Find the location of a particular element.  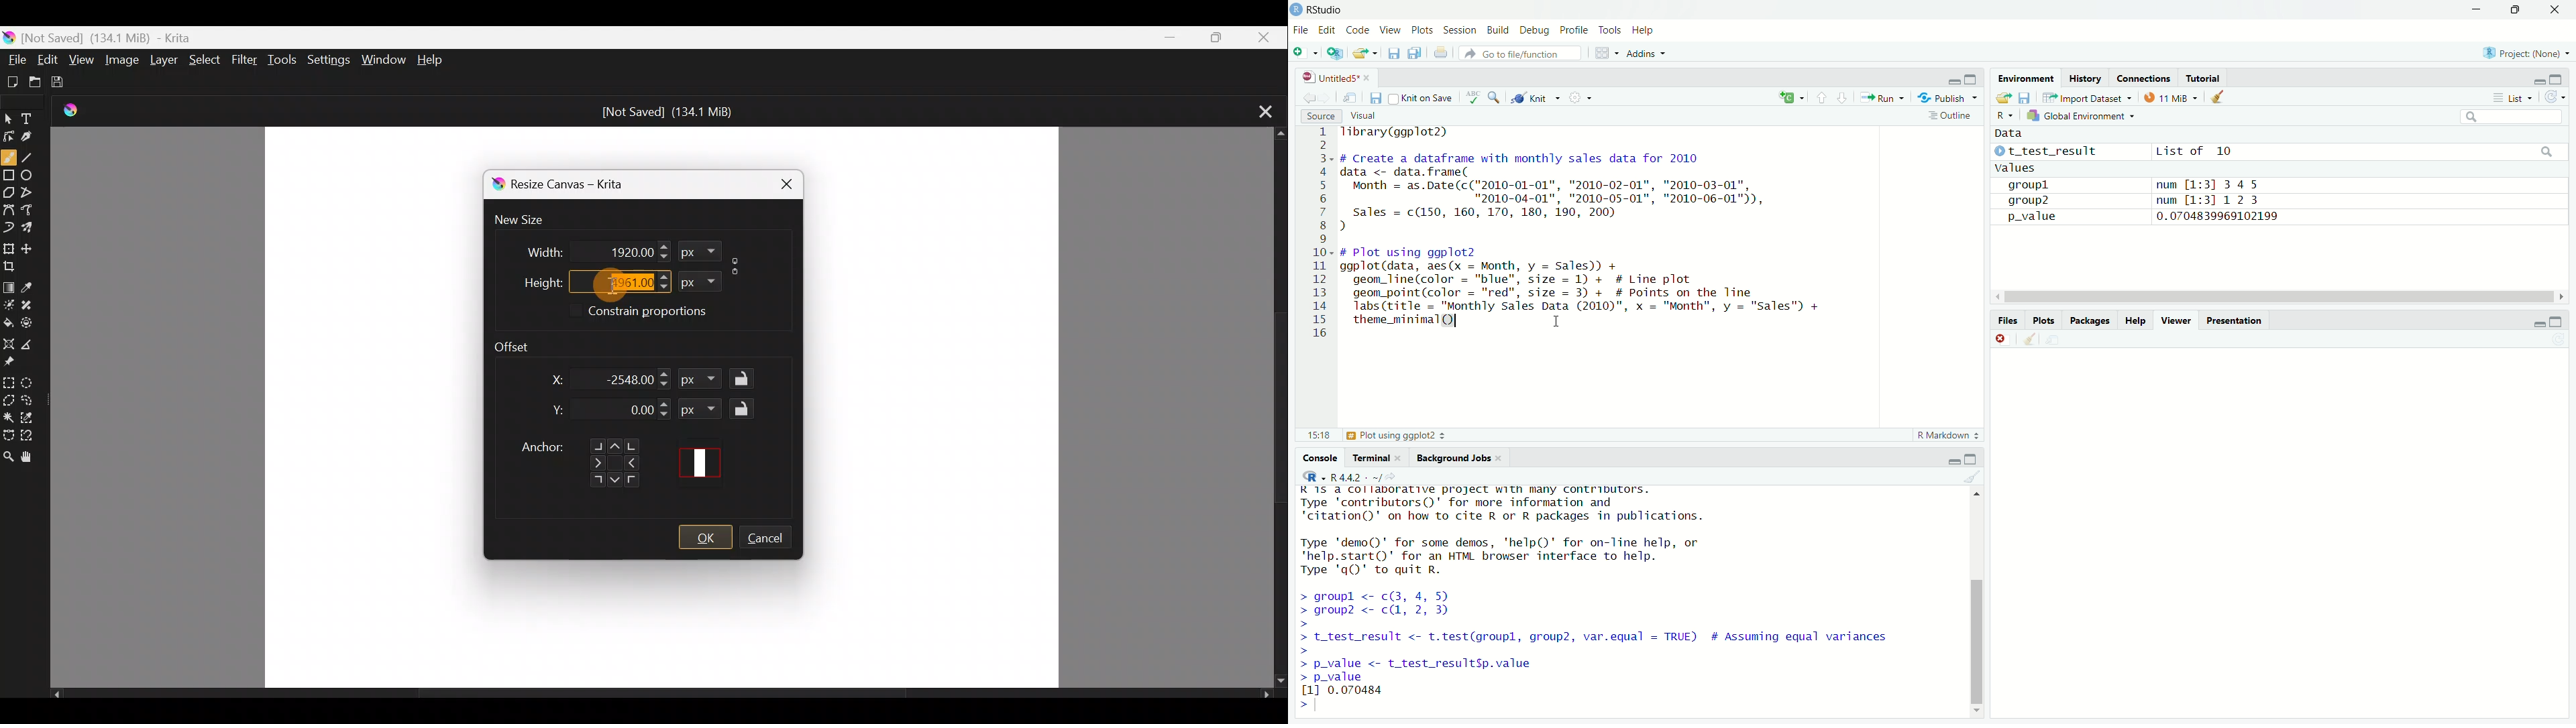

re-run previous code is located at coordinates (1789, 99).